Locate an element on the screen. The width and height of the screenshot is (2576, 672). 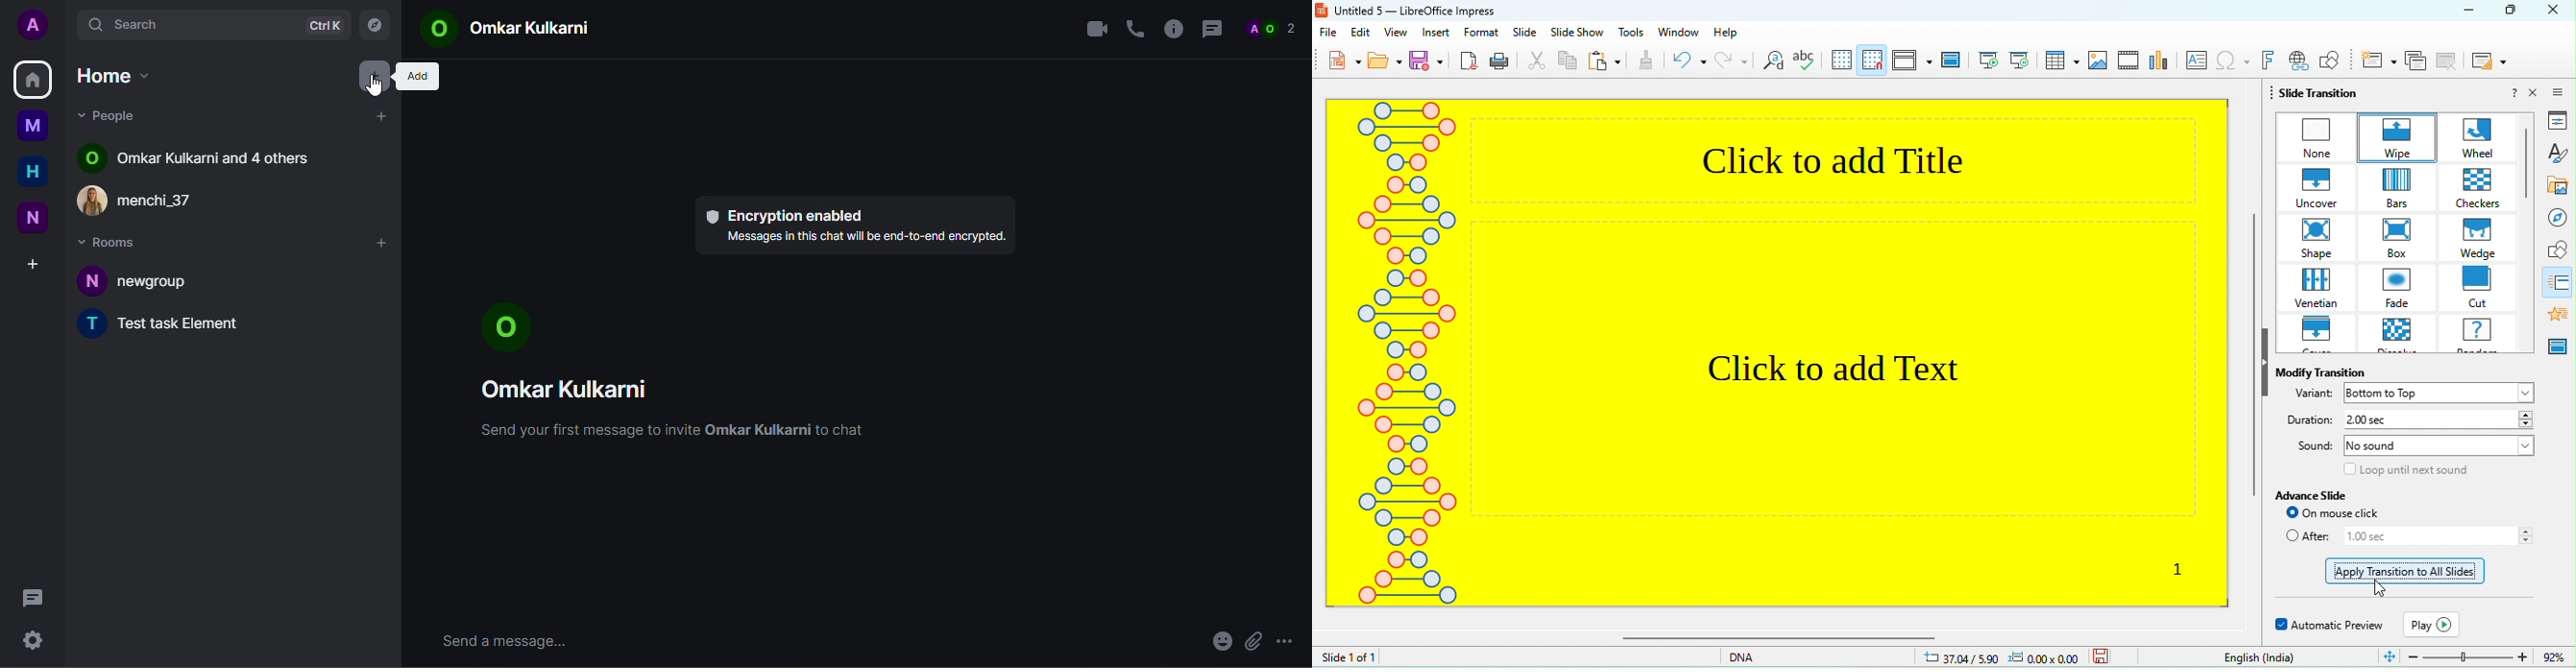
snap to grid is located at coordinates (1869, 62).